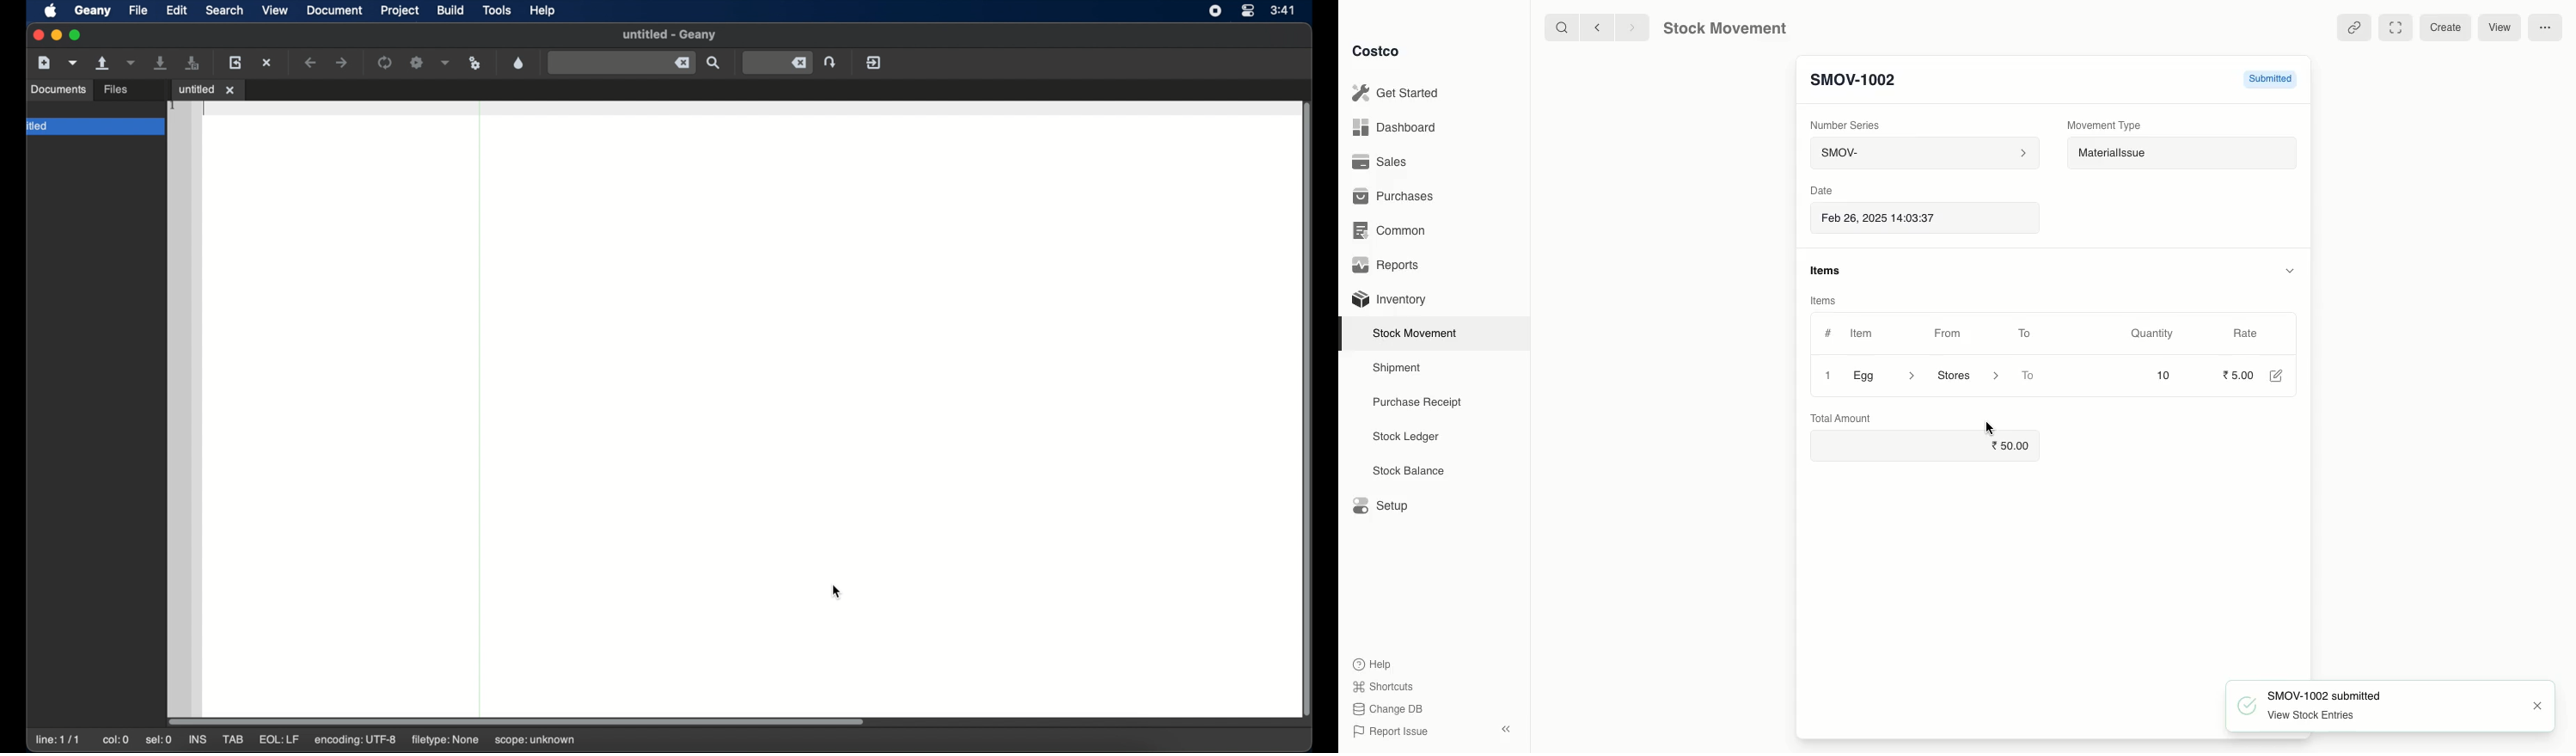  Describe the element at coordinates (1249, 11) in the screenshot. I see `control center` at that location.